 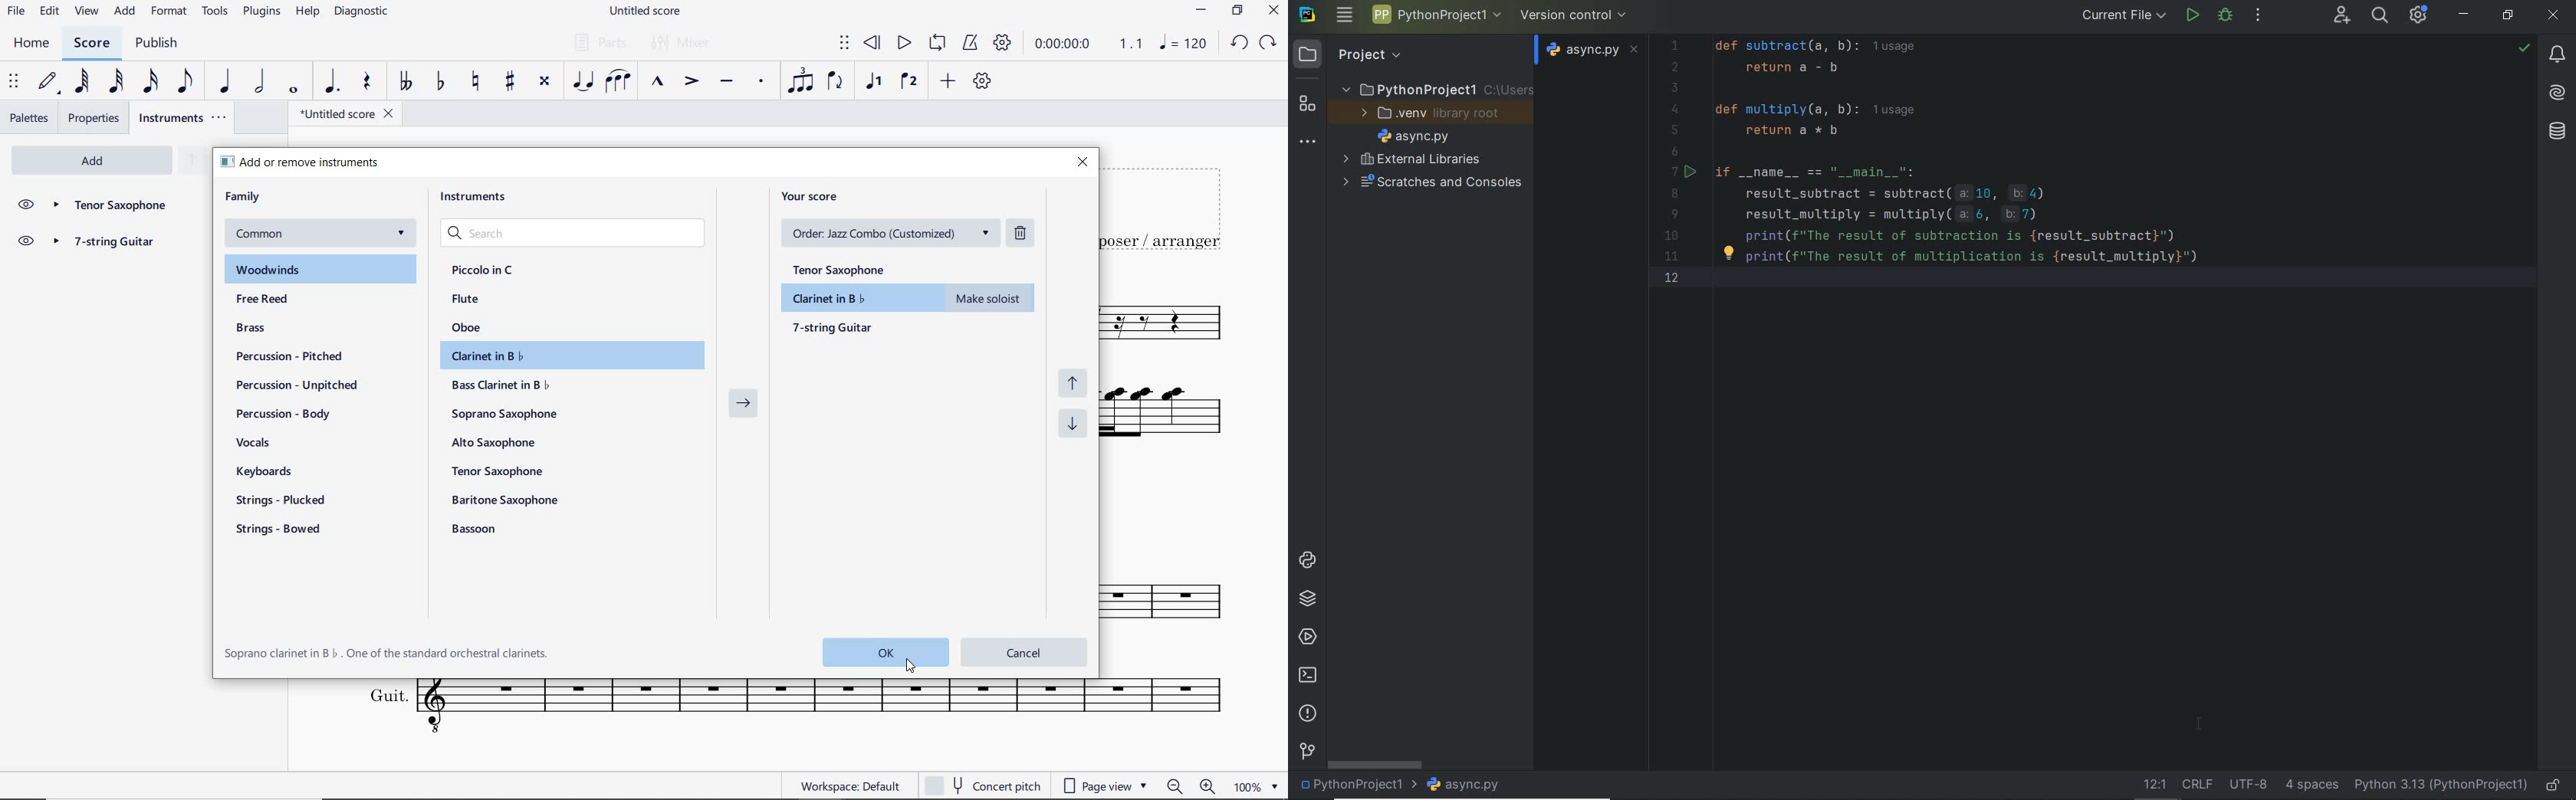 I want to click on strings - bowed, so click(x=282, y=531).